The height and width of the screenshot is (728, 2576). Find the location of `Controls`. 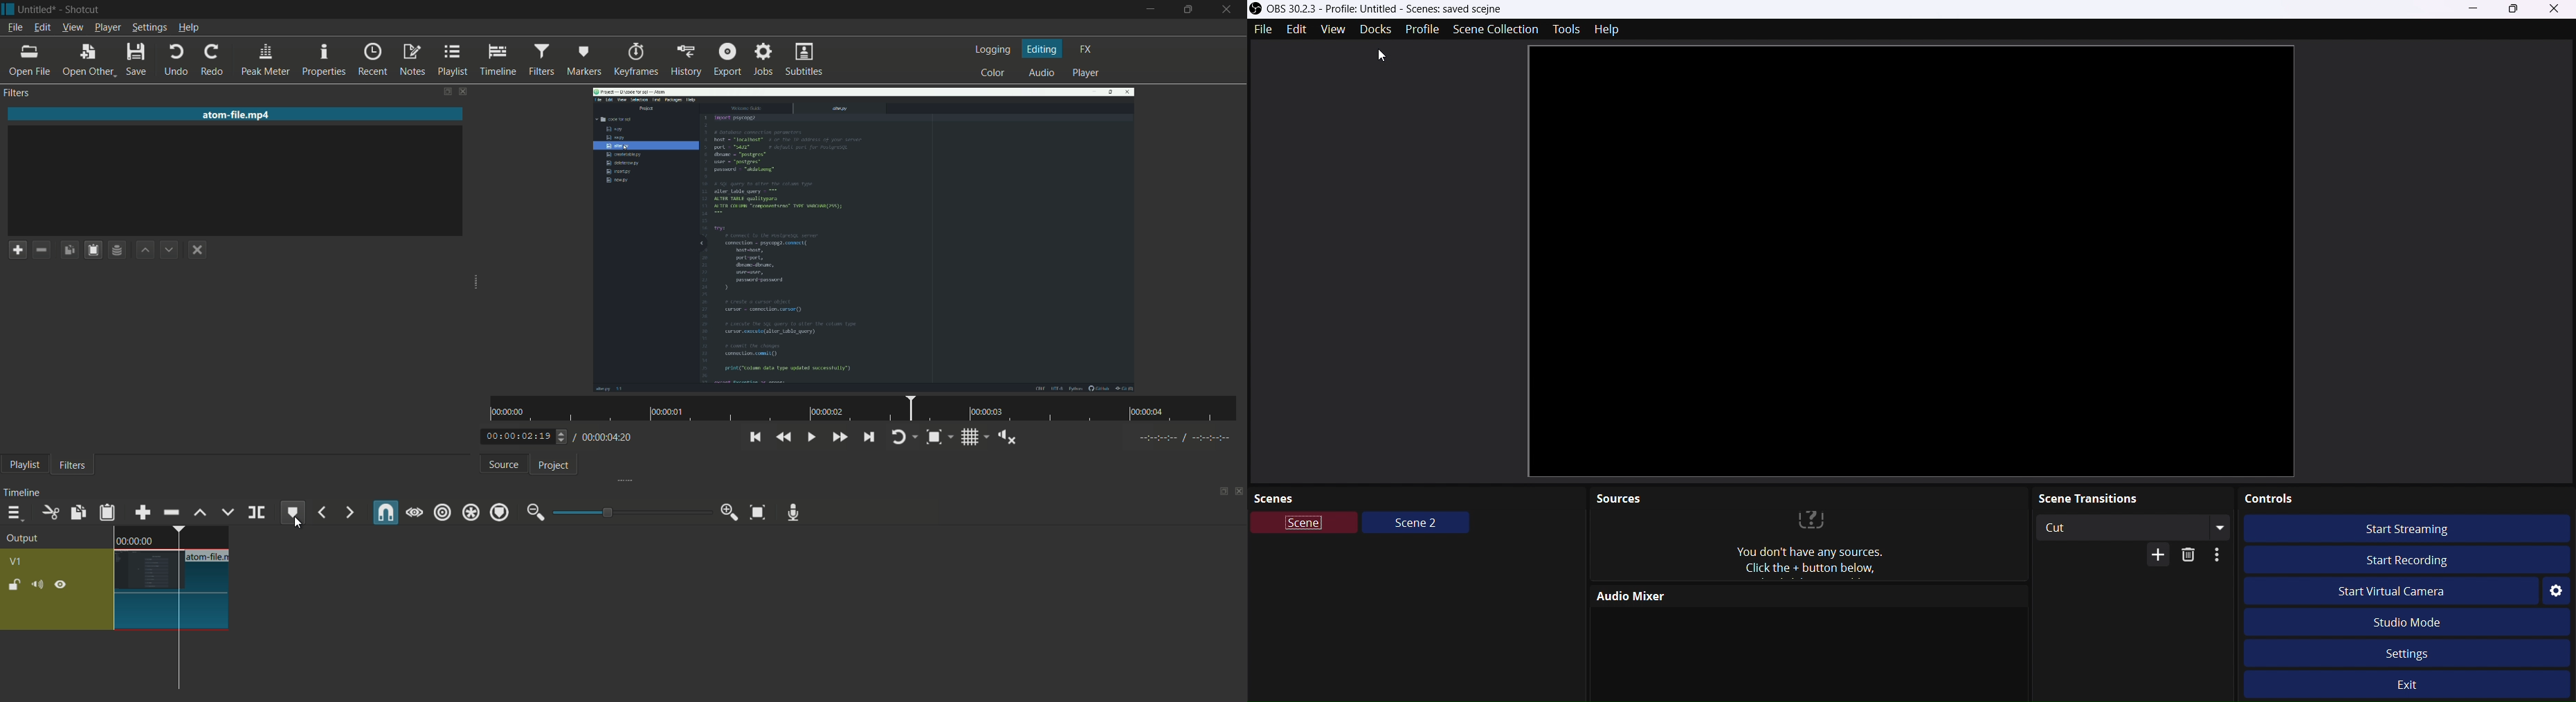

Controls is located at coordinates (2404, 497).